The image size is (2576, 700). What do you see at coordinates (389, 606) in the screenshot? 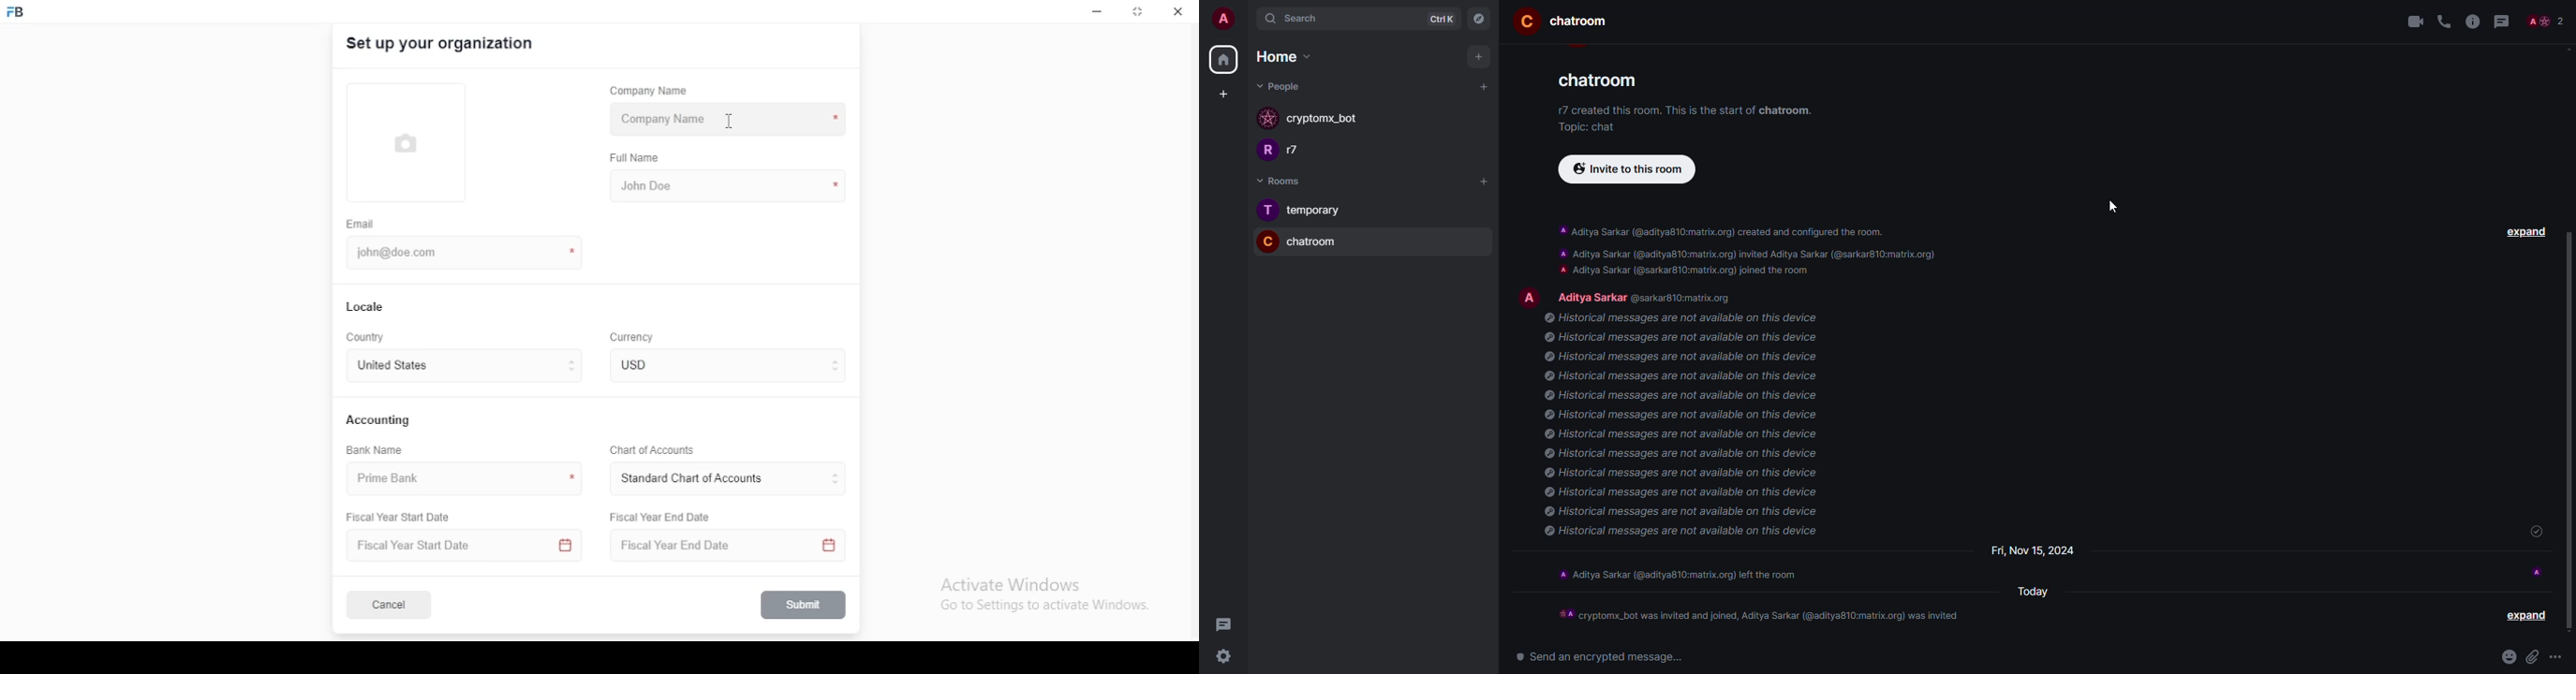
I see `cancel` at bounding box center [389, 606].